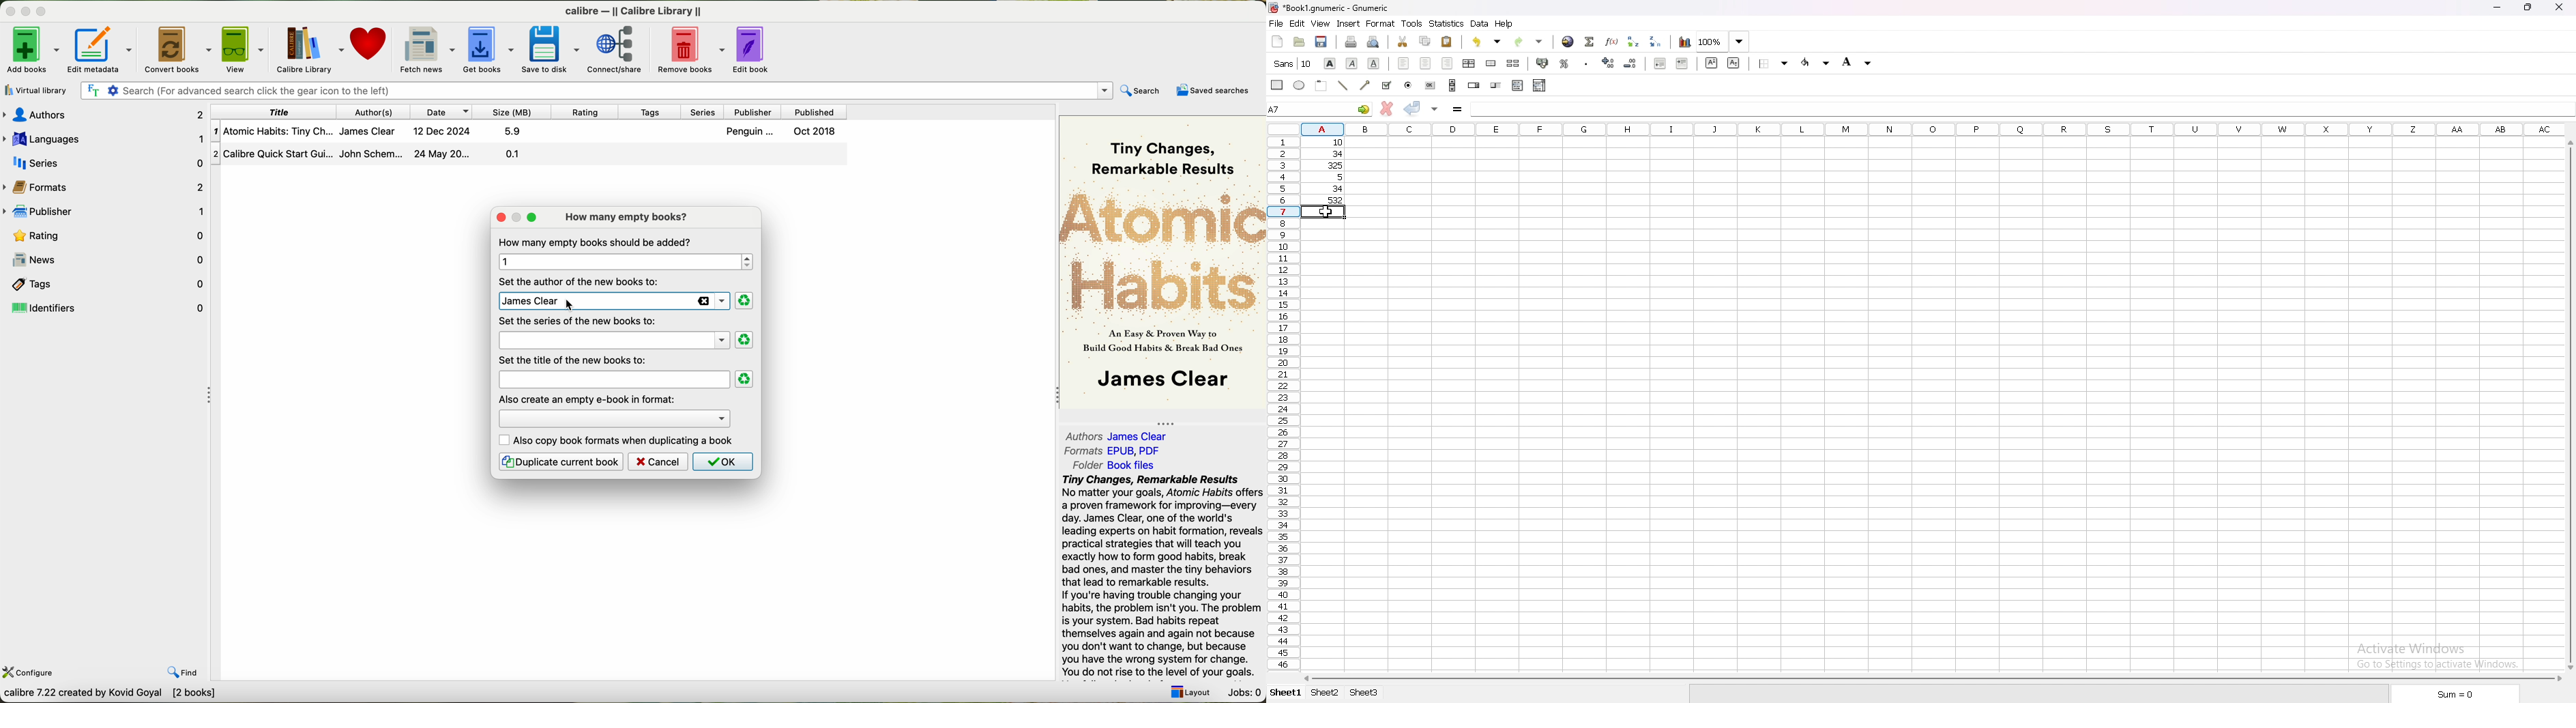 The height and width of the screenshot is (728, 2576). I want to click on clear, so click(745, 379).